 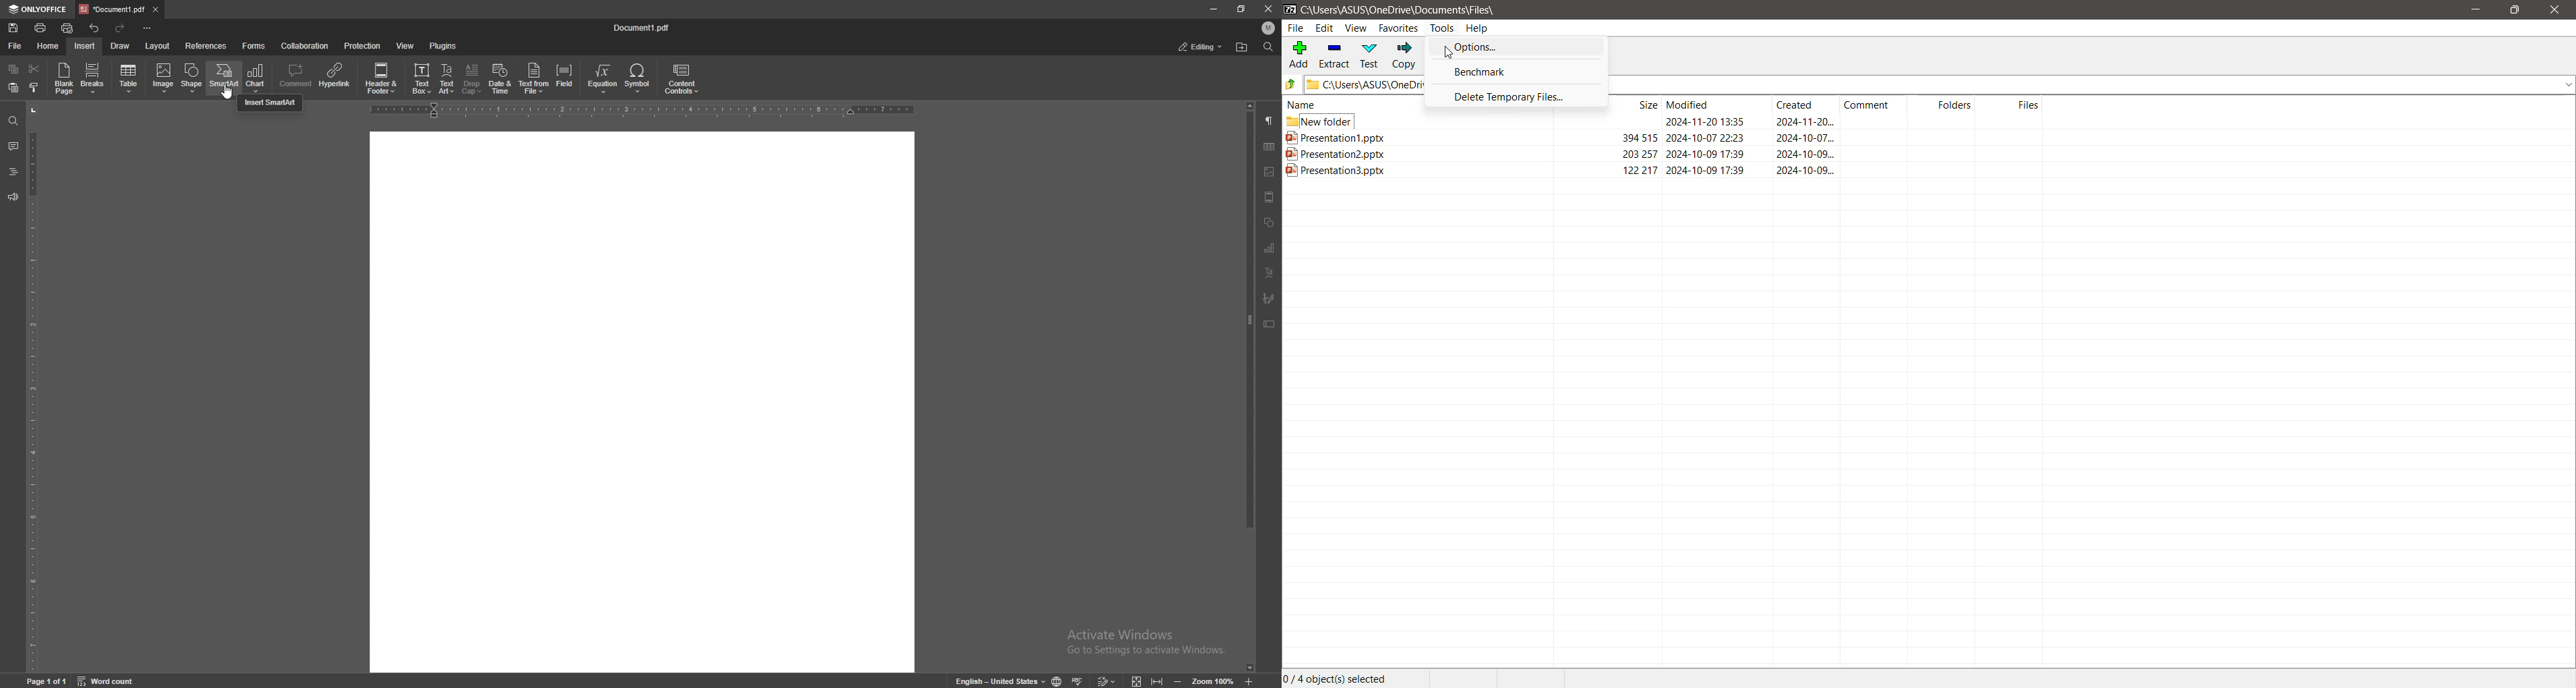 What do you see at coordinates (157, 9) in the screenshot?
I see `close tab` at bounding box center [157, 9].